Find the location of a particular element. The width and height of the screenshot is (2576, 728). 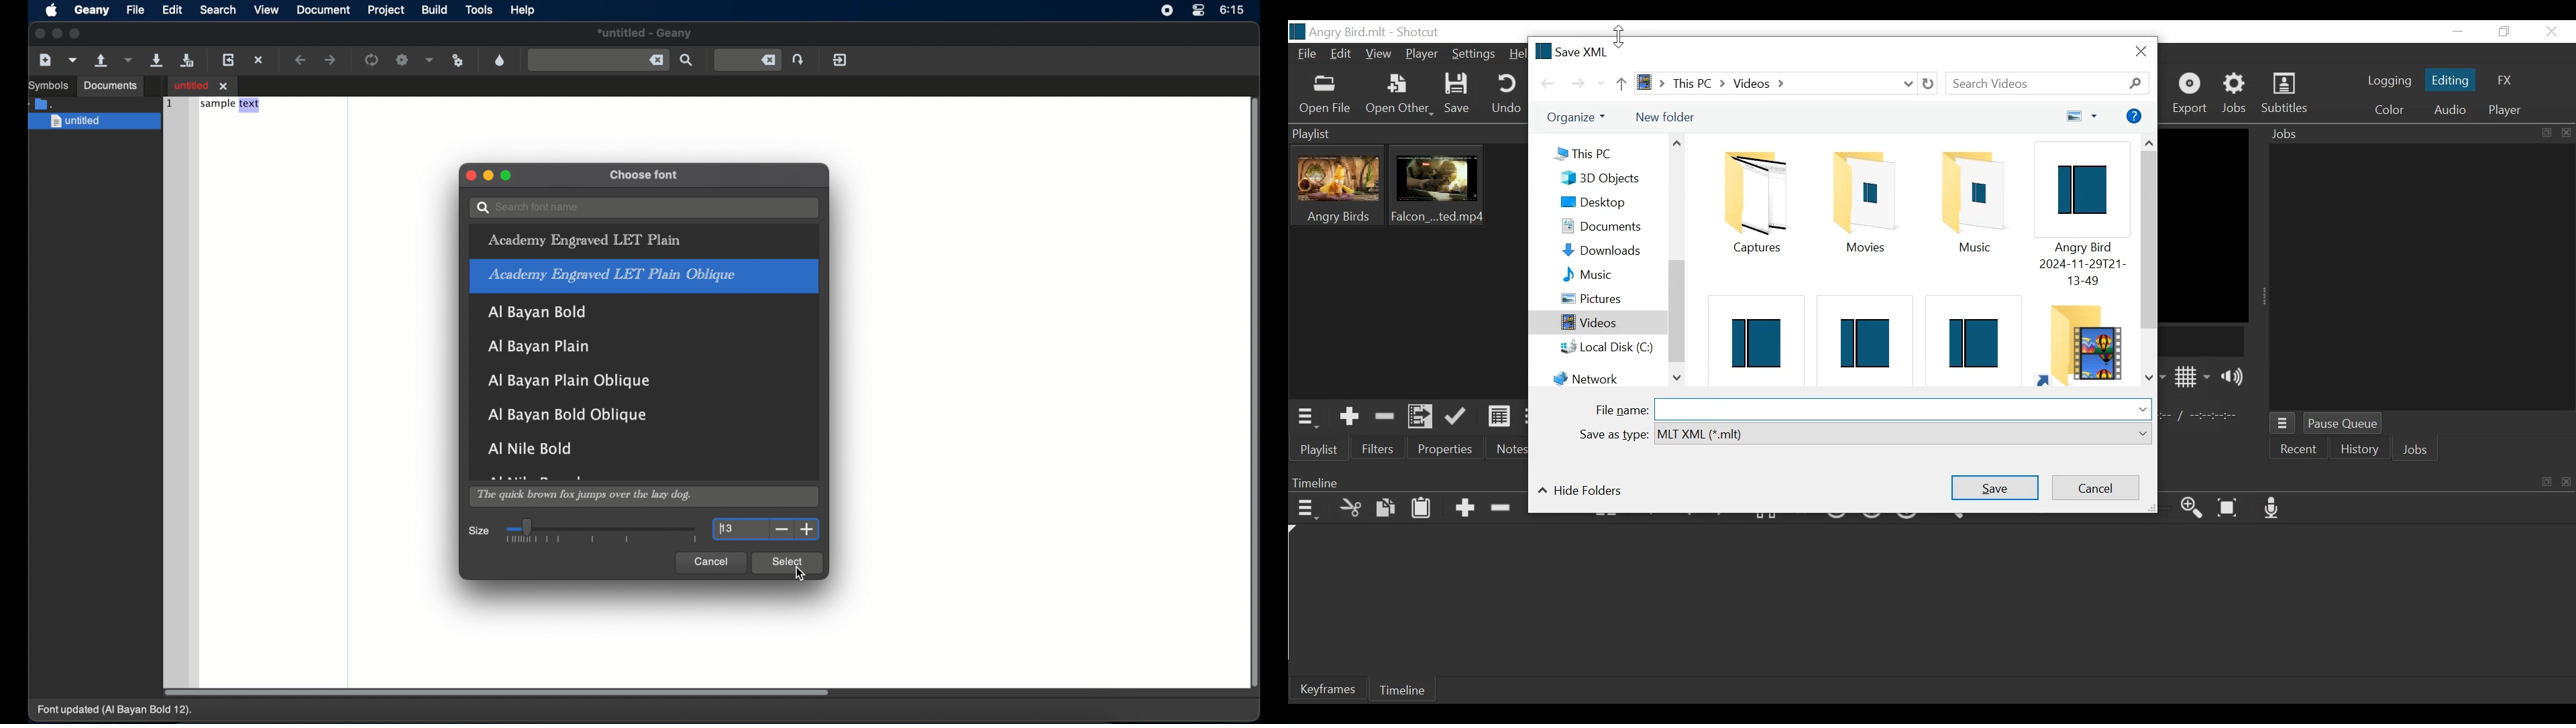

History is located at coordinates (2361, 451).